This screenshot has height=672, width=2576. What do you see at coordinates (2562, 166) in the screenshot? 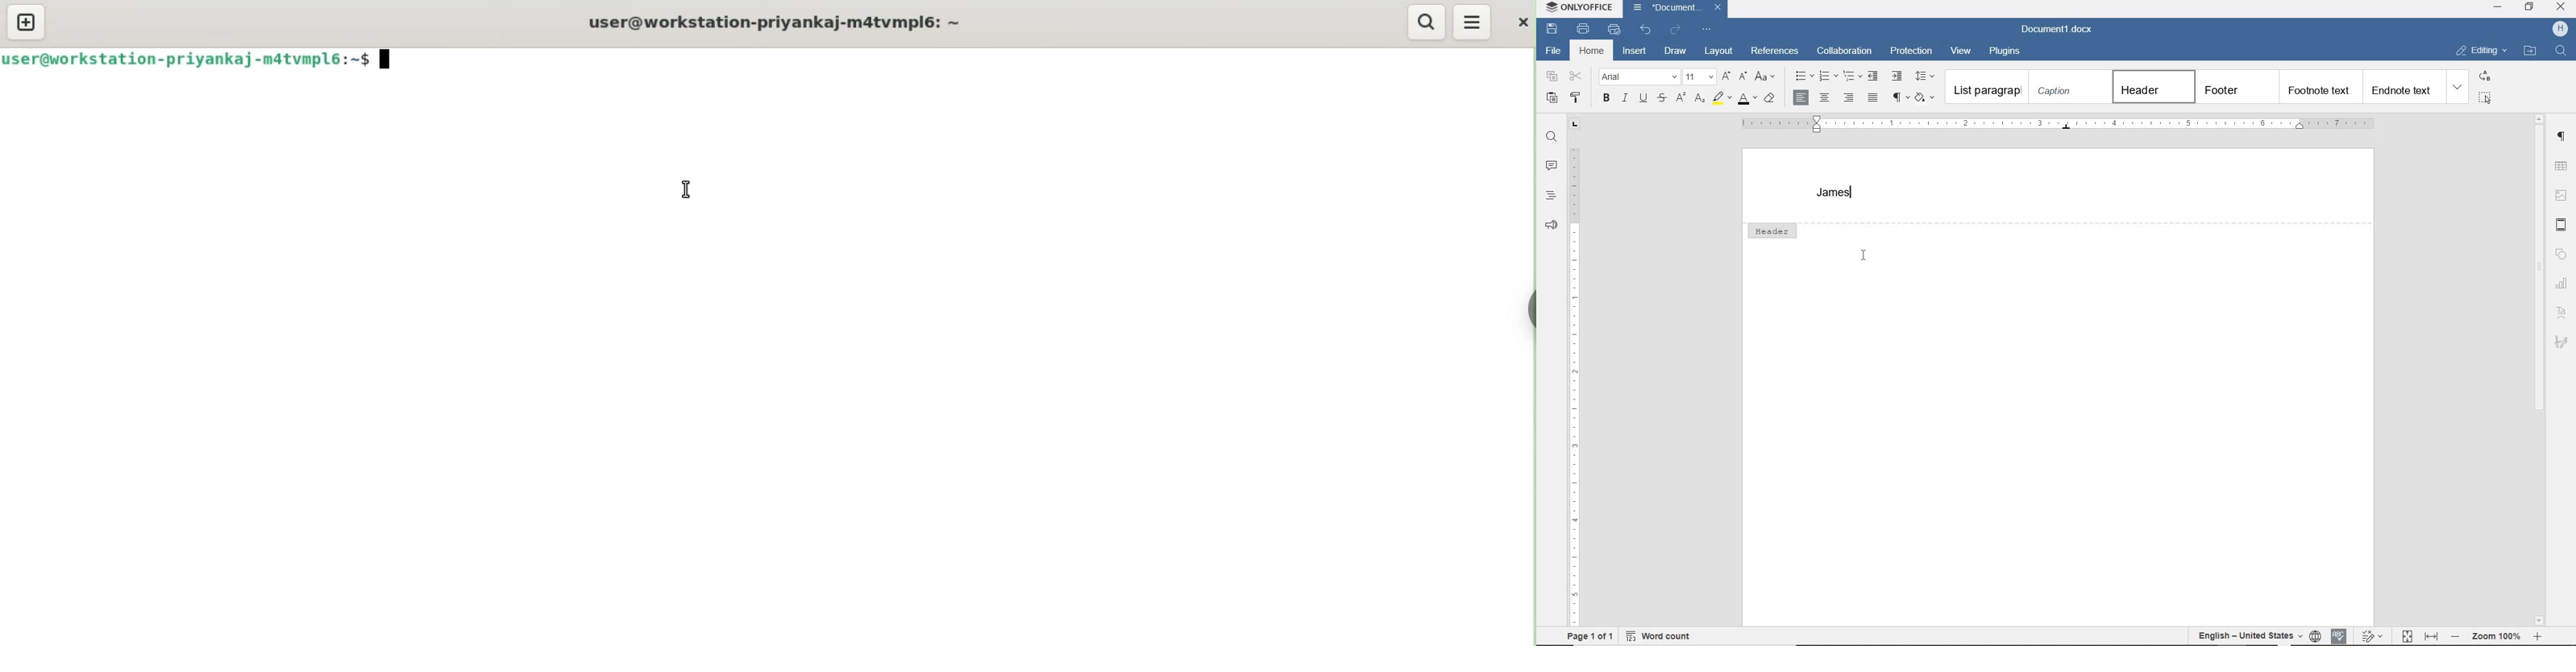
I see `TABLE` at bounding box center [2562, 166].